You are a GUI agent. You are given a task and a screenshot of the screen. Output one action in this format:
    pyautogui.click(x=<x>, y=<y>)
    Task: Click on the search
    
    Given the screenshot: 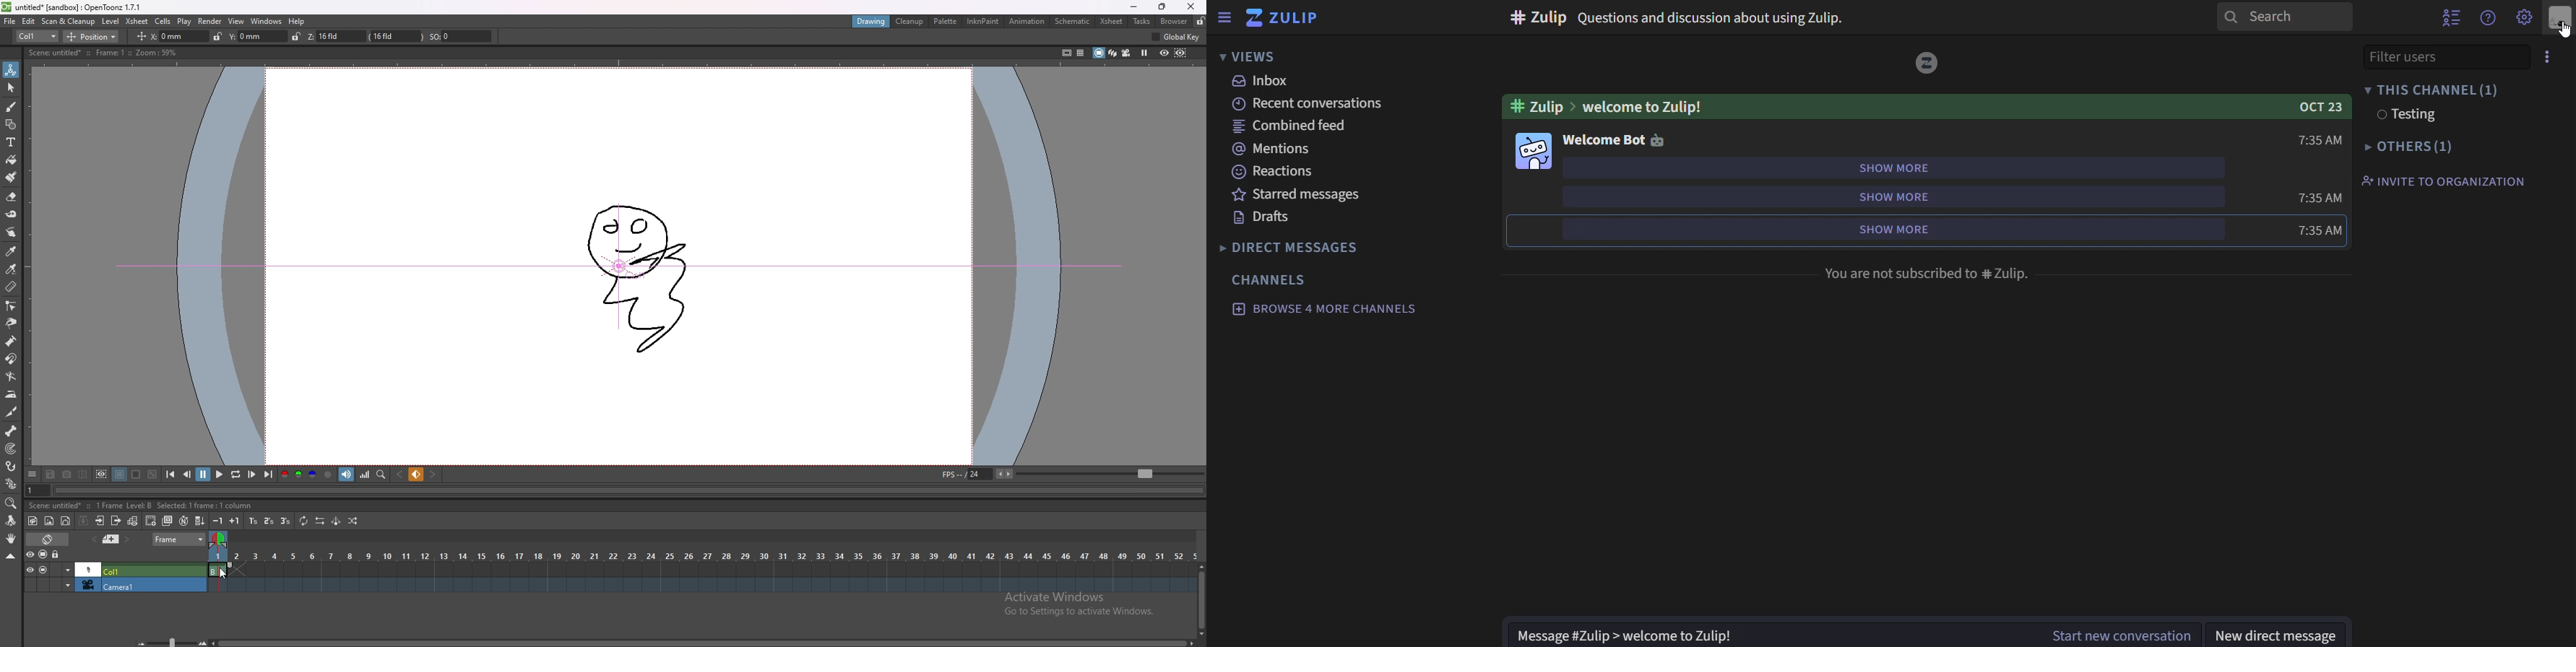 What is the action you would take?
    pyautogui.click(x=2283, y=17)
    